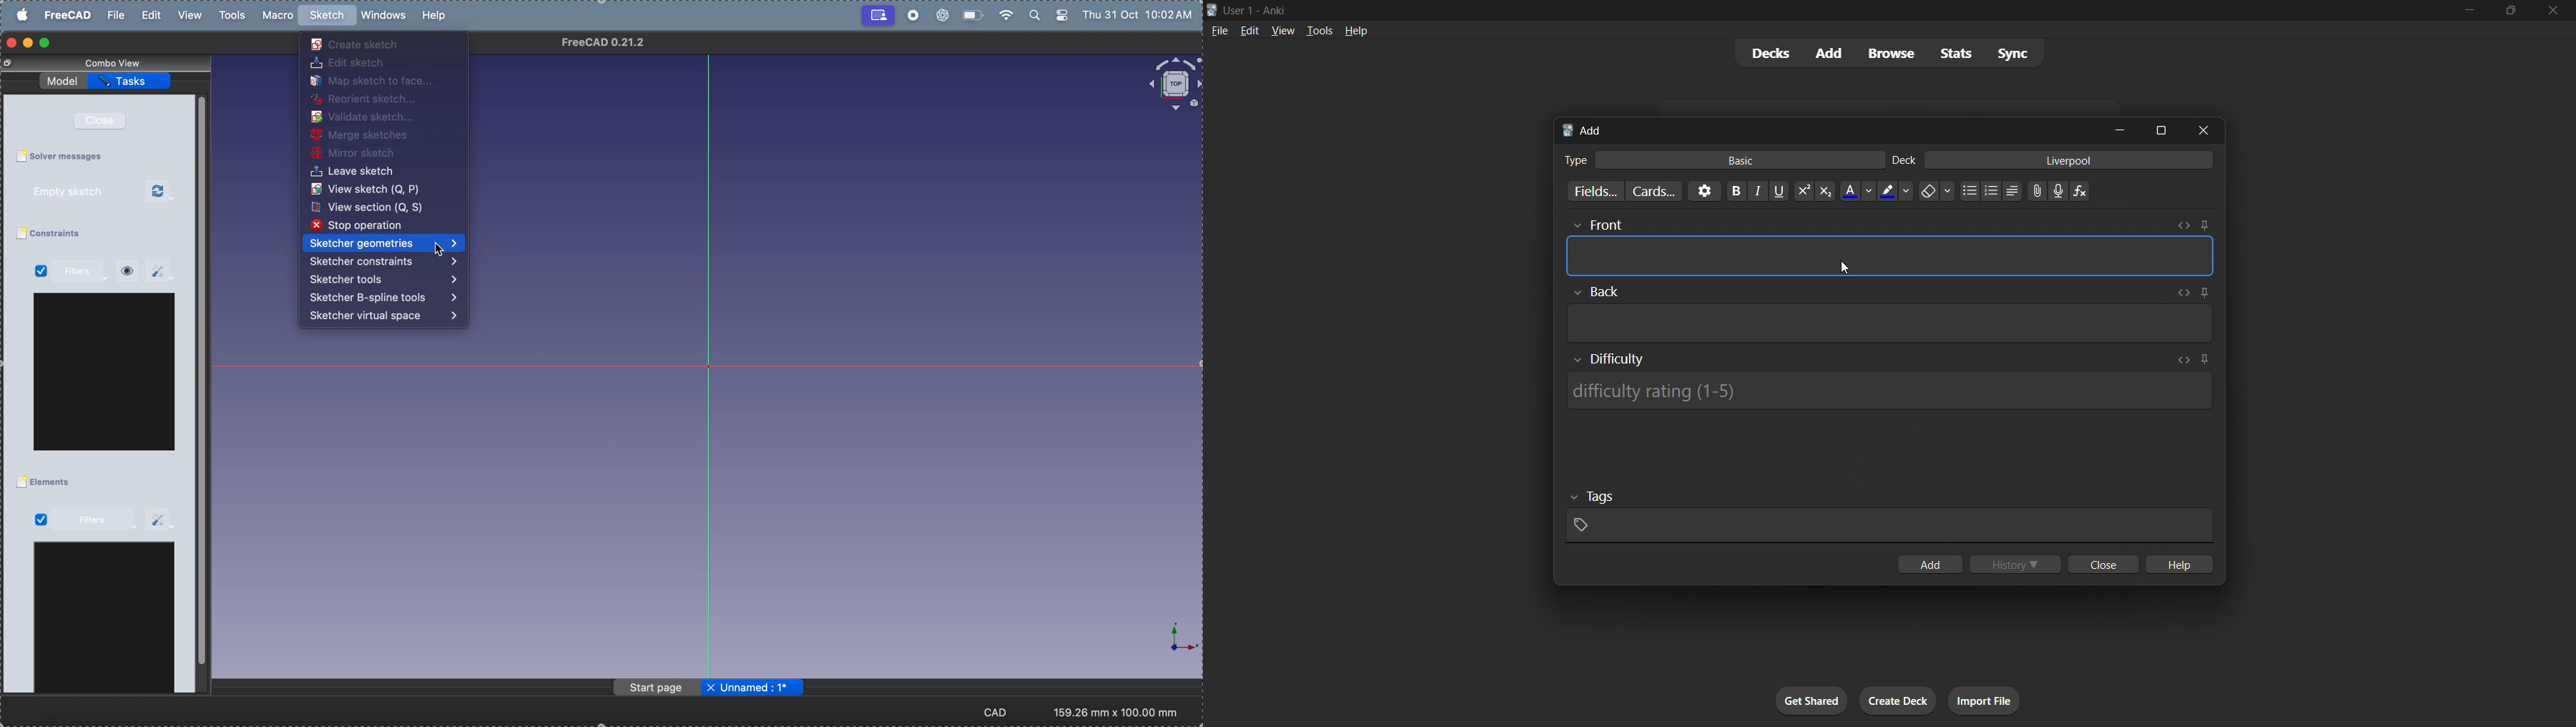 The height and width of the screenshot is (728, 2576). What do you see at coordinates (1575, 160) in the screenshot?
I see `Text` at bounding box center [1575, 160].